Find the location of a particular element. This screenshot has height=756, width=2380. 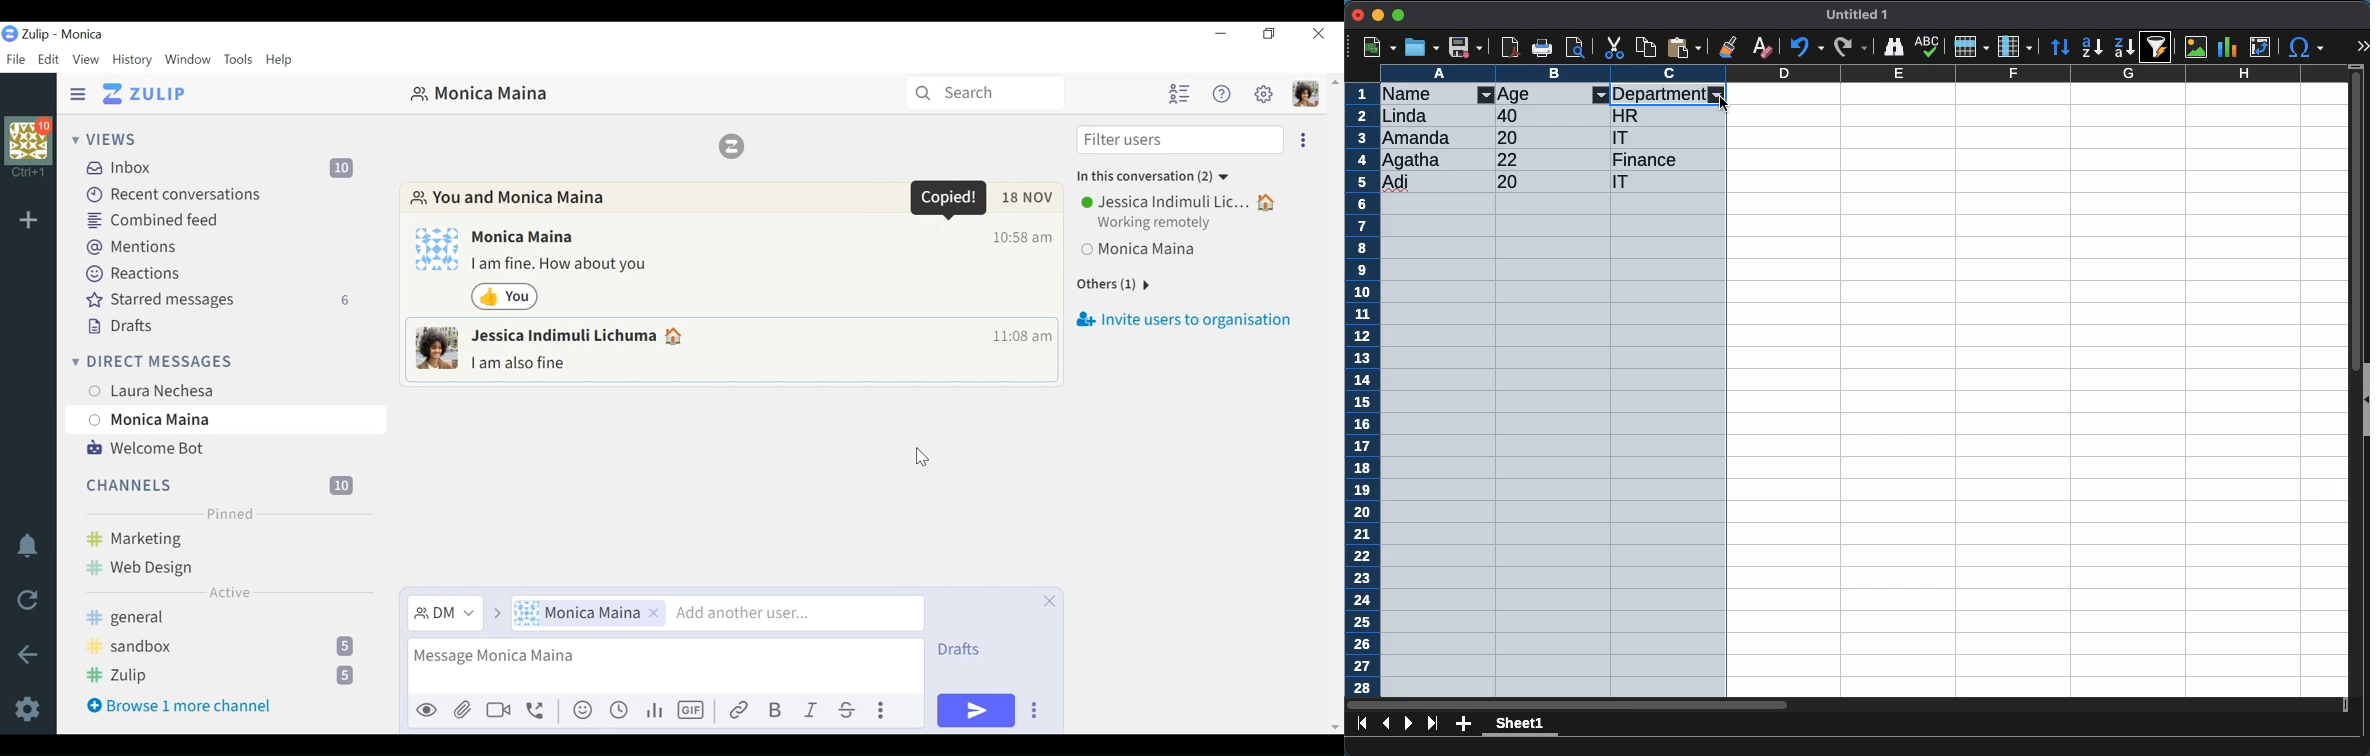

Cursor is located at coordinates (226, 434).